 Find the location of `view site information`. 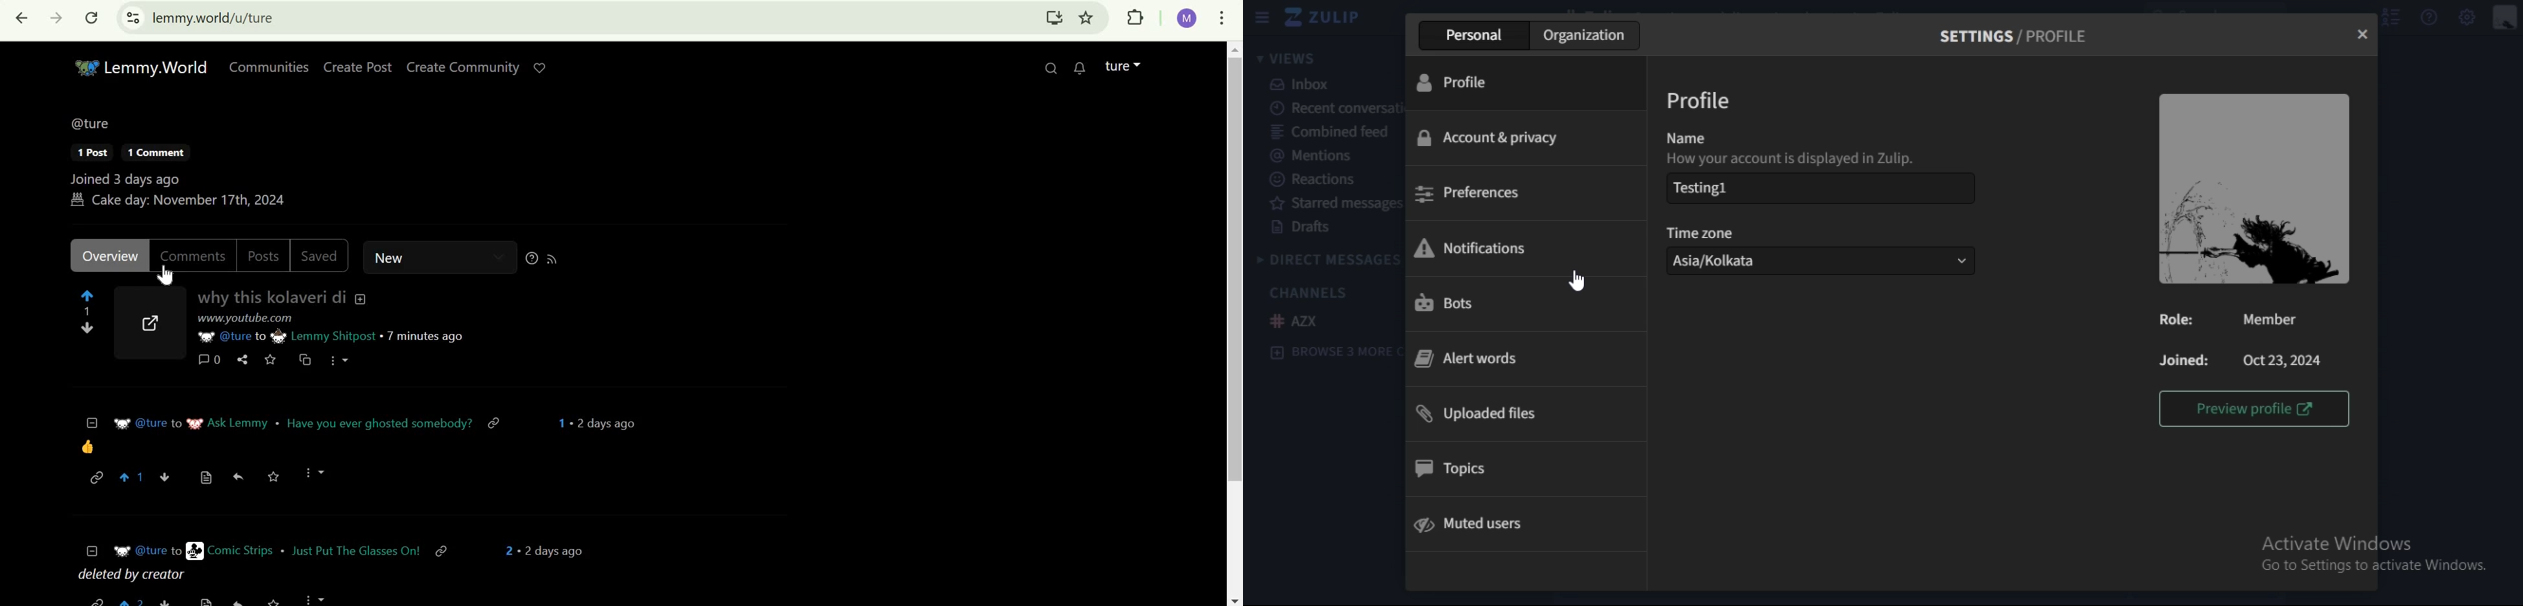

view site information is located at coordinates (133, 17).